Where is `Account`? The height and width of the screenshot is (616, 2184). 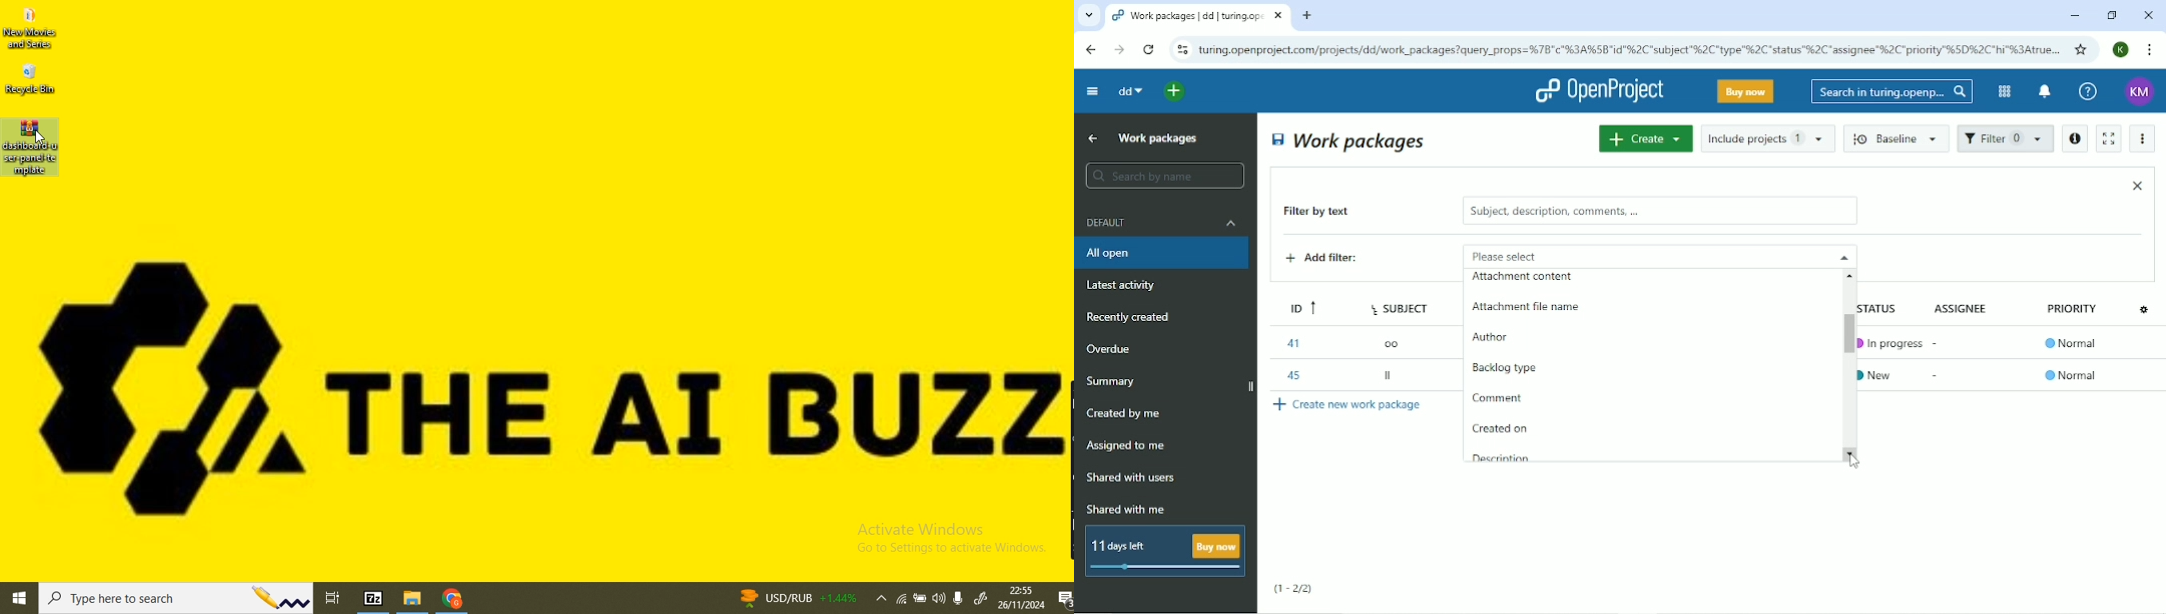
Account is located at coordinates (2140, 92).